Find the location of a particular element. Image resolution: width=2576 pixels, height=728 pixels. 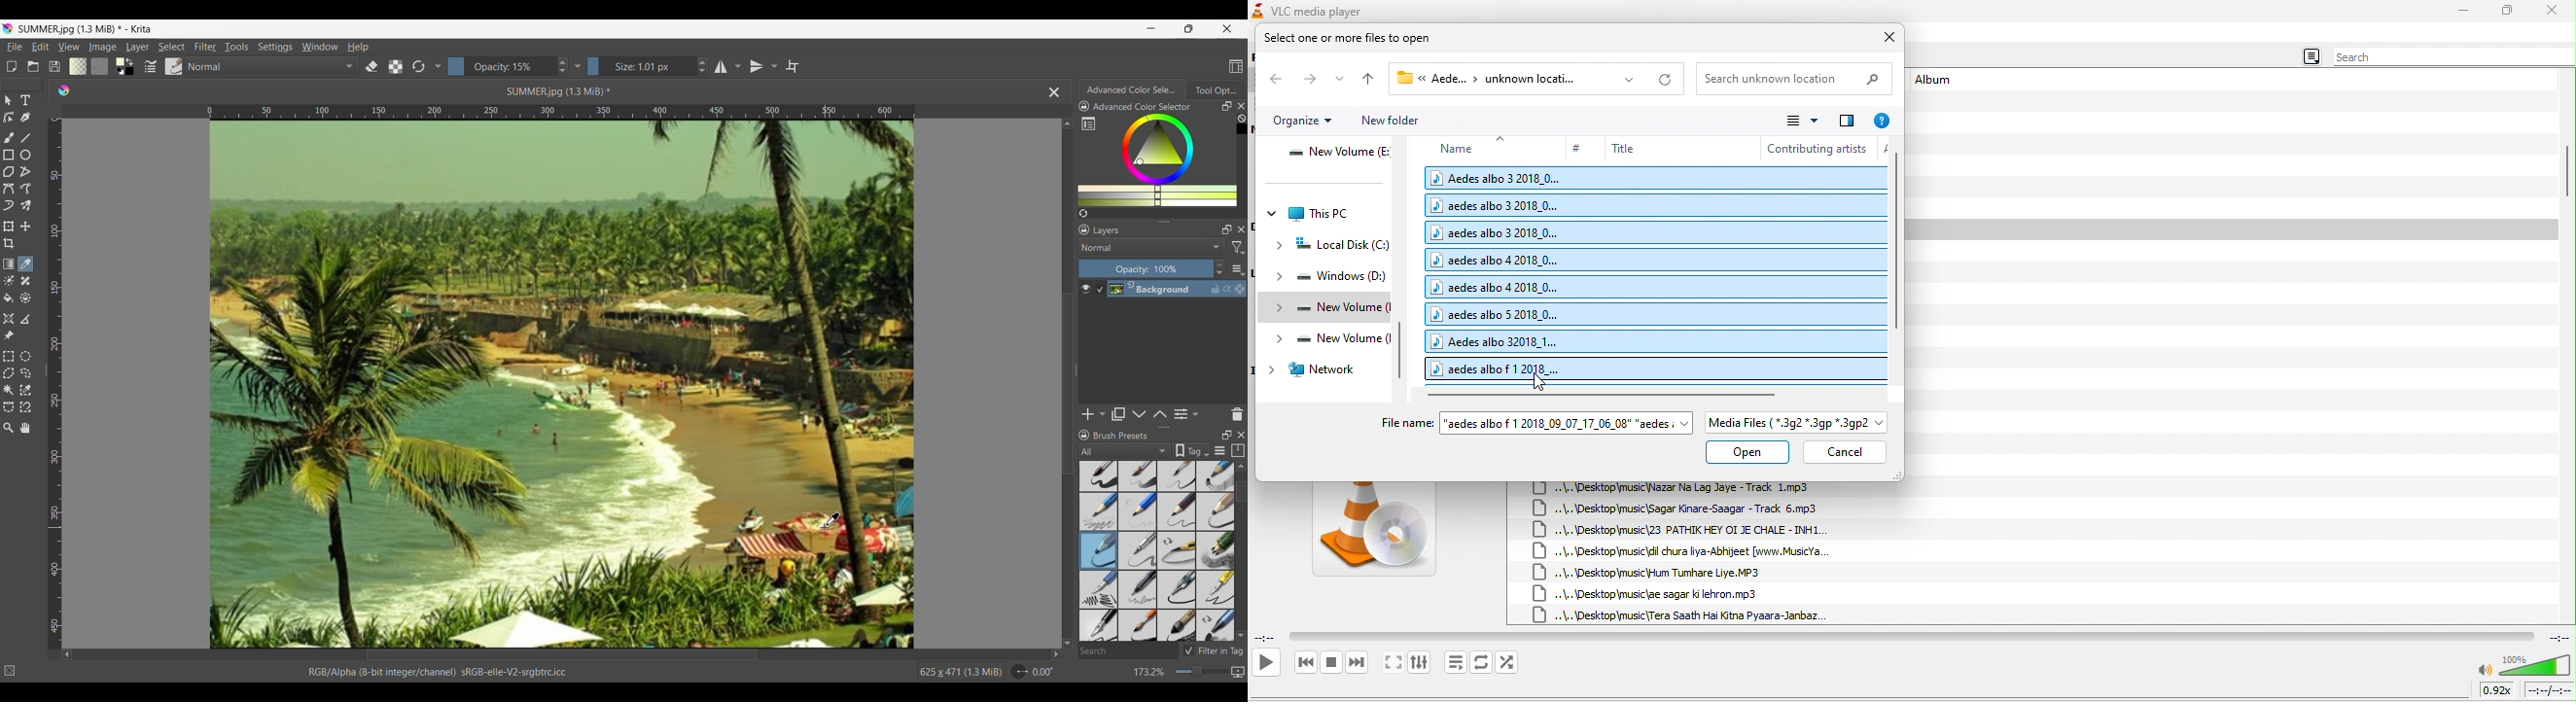

Freehand brush tool is located at coordinates (10, 138).